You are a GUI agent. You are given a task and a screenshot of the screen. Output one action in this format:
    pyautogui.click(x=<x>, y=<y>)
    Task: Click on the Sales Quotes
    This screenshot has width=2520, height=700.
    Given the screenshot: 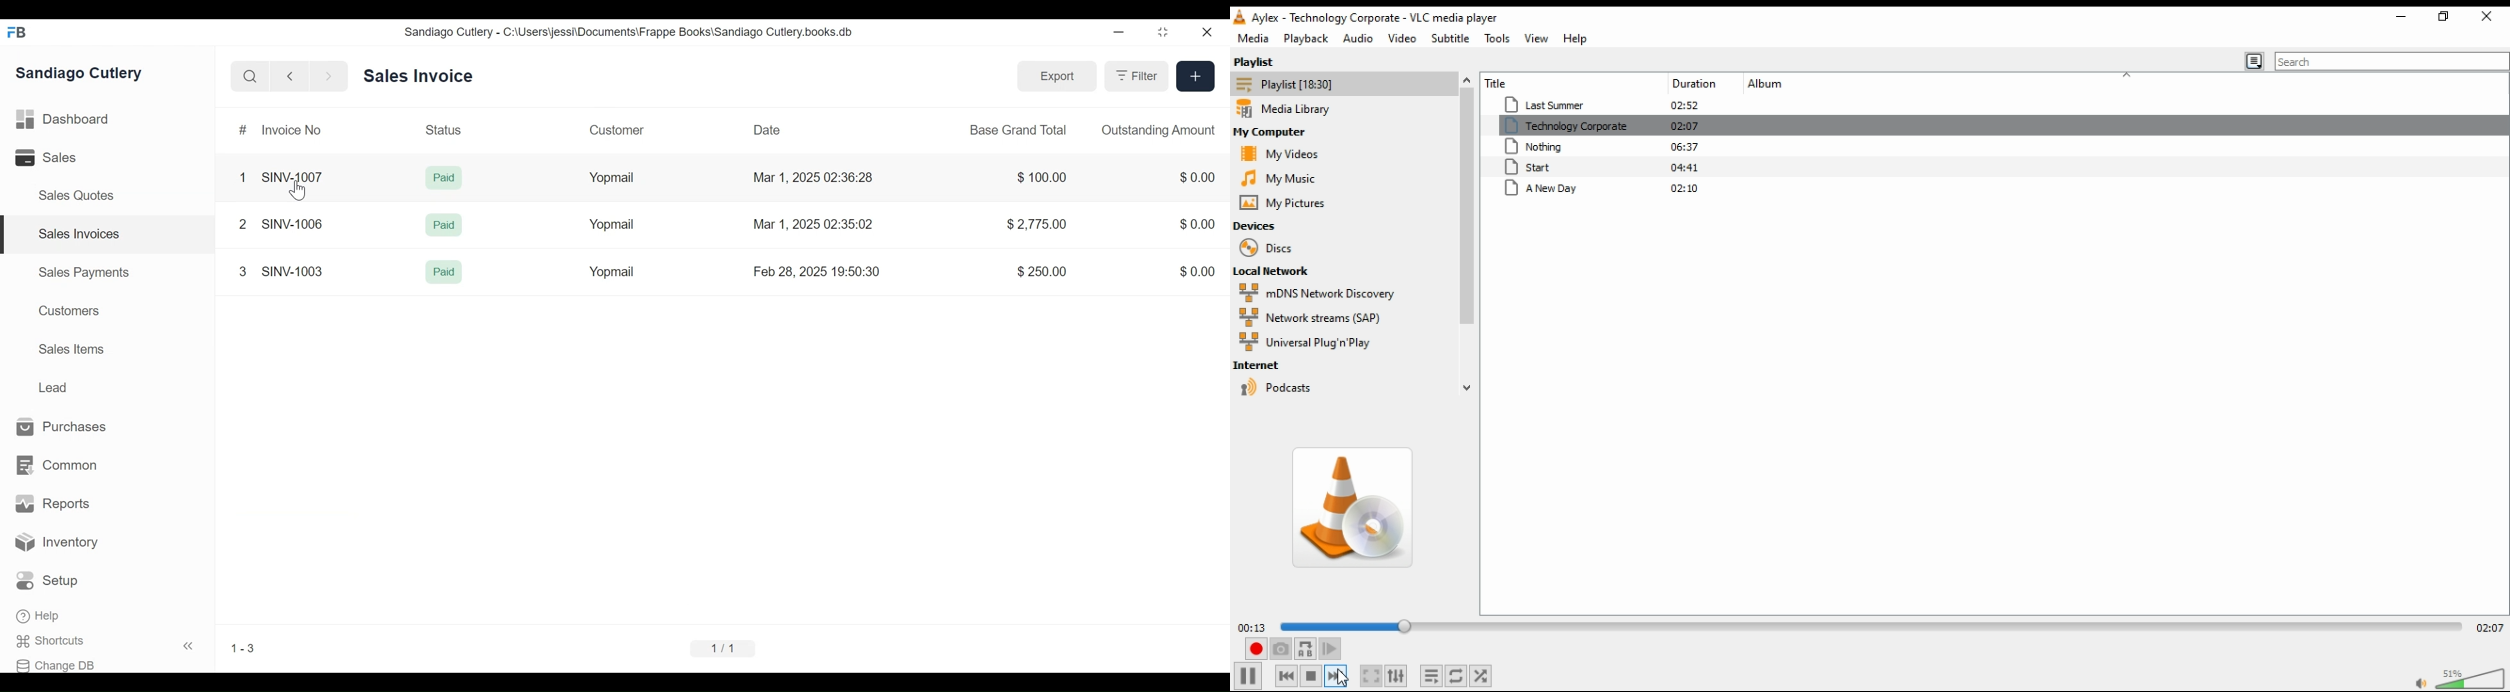 What is the action you would take?
    pyautogui.click(x=78, y=195)
    